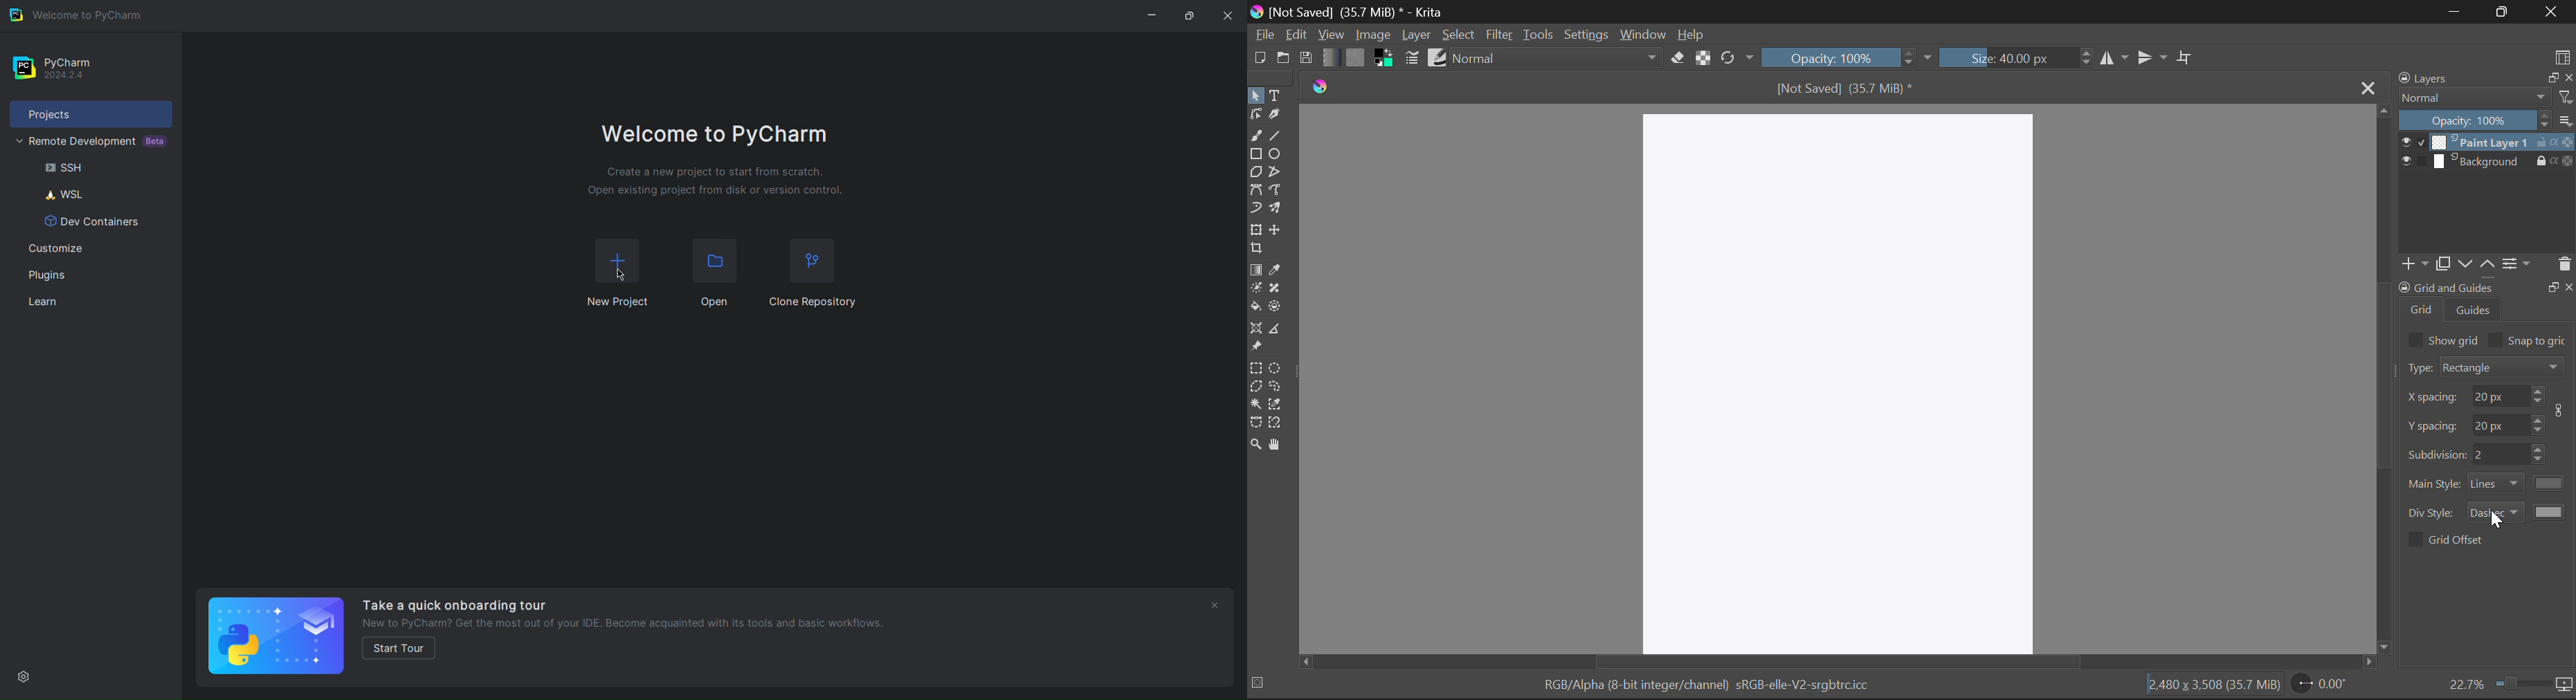  What do you see at coordinates (1331, 35) in the screenshot?
I see `View` at bounding box center [1331, 35].